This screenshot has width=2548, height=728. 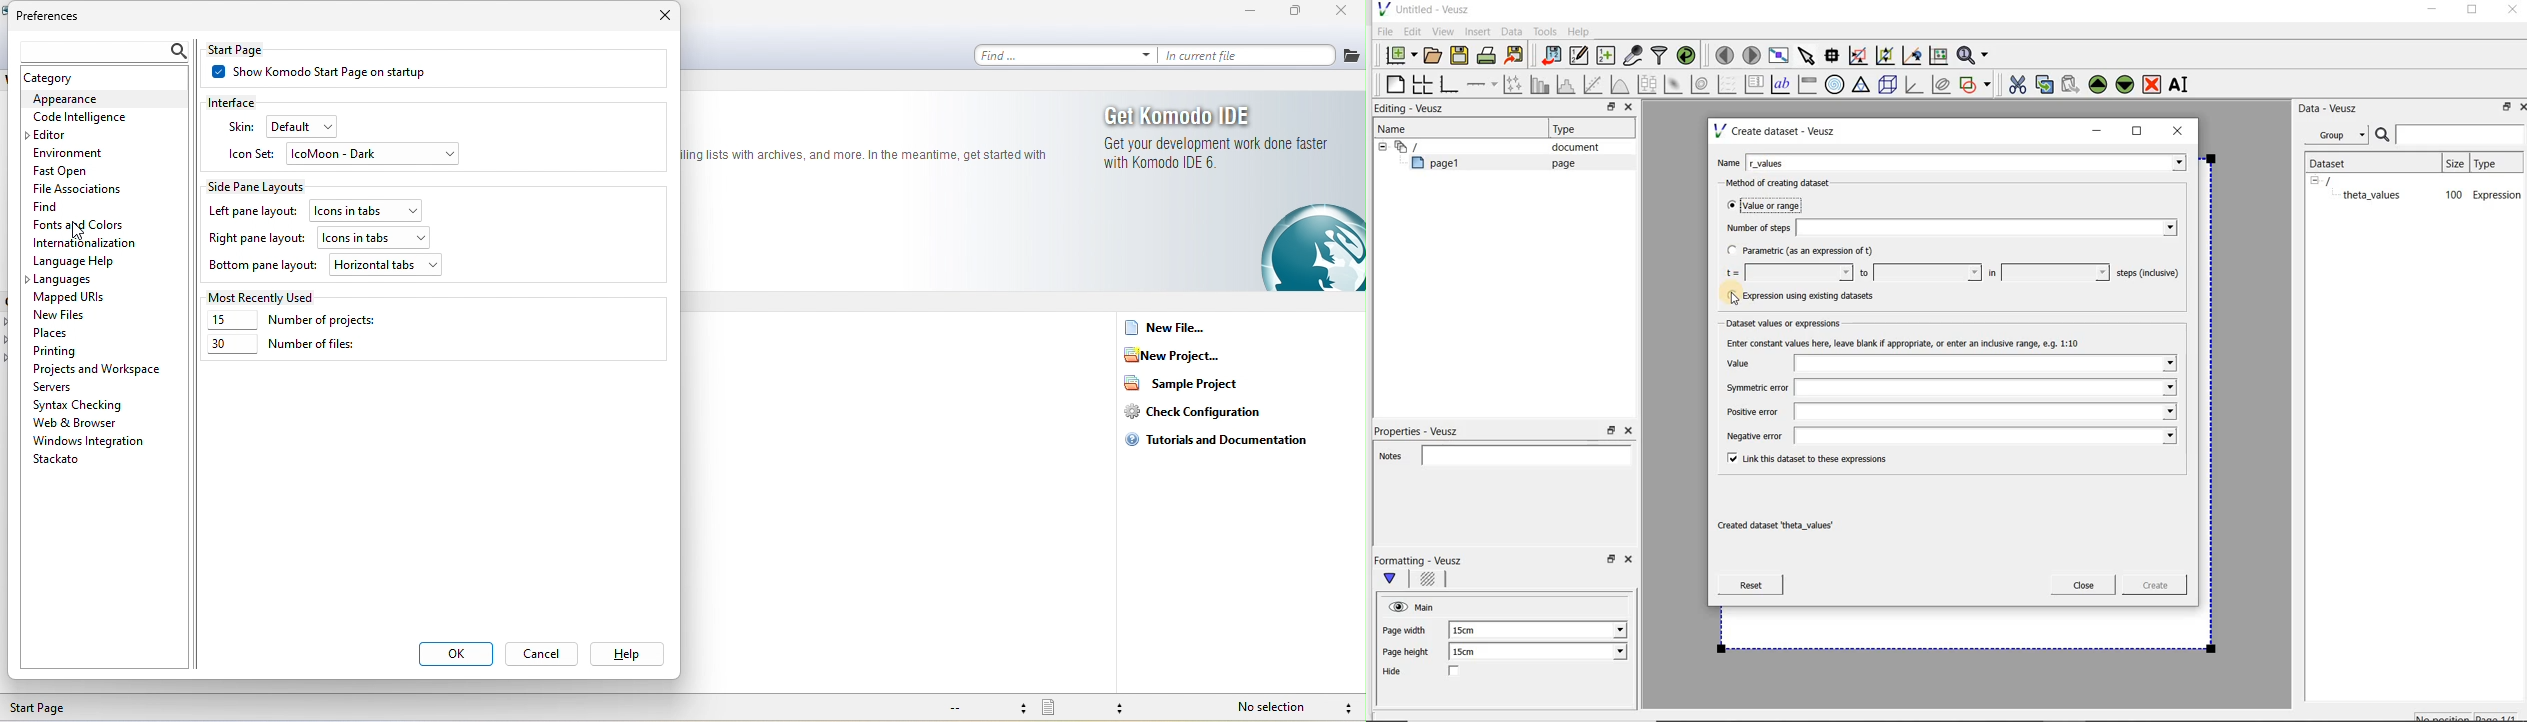 I want to click on interface, so click(x=235, y=102).